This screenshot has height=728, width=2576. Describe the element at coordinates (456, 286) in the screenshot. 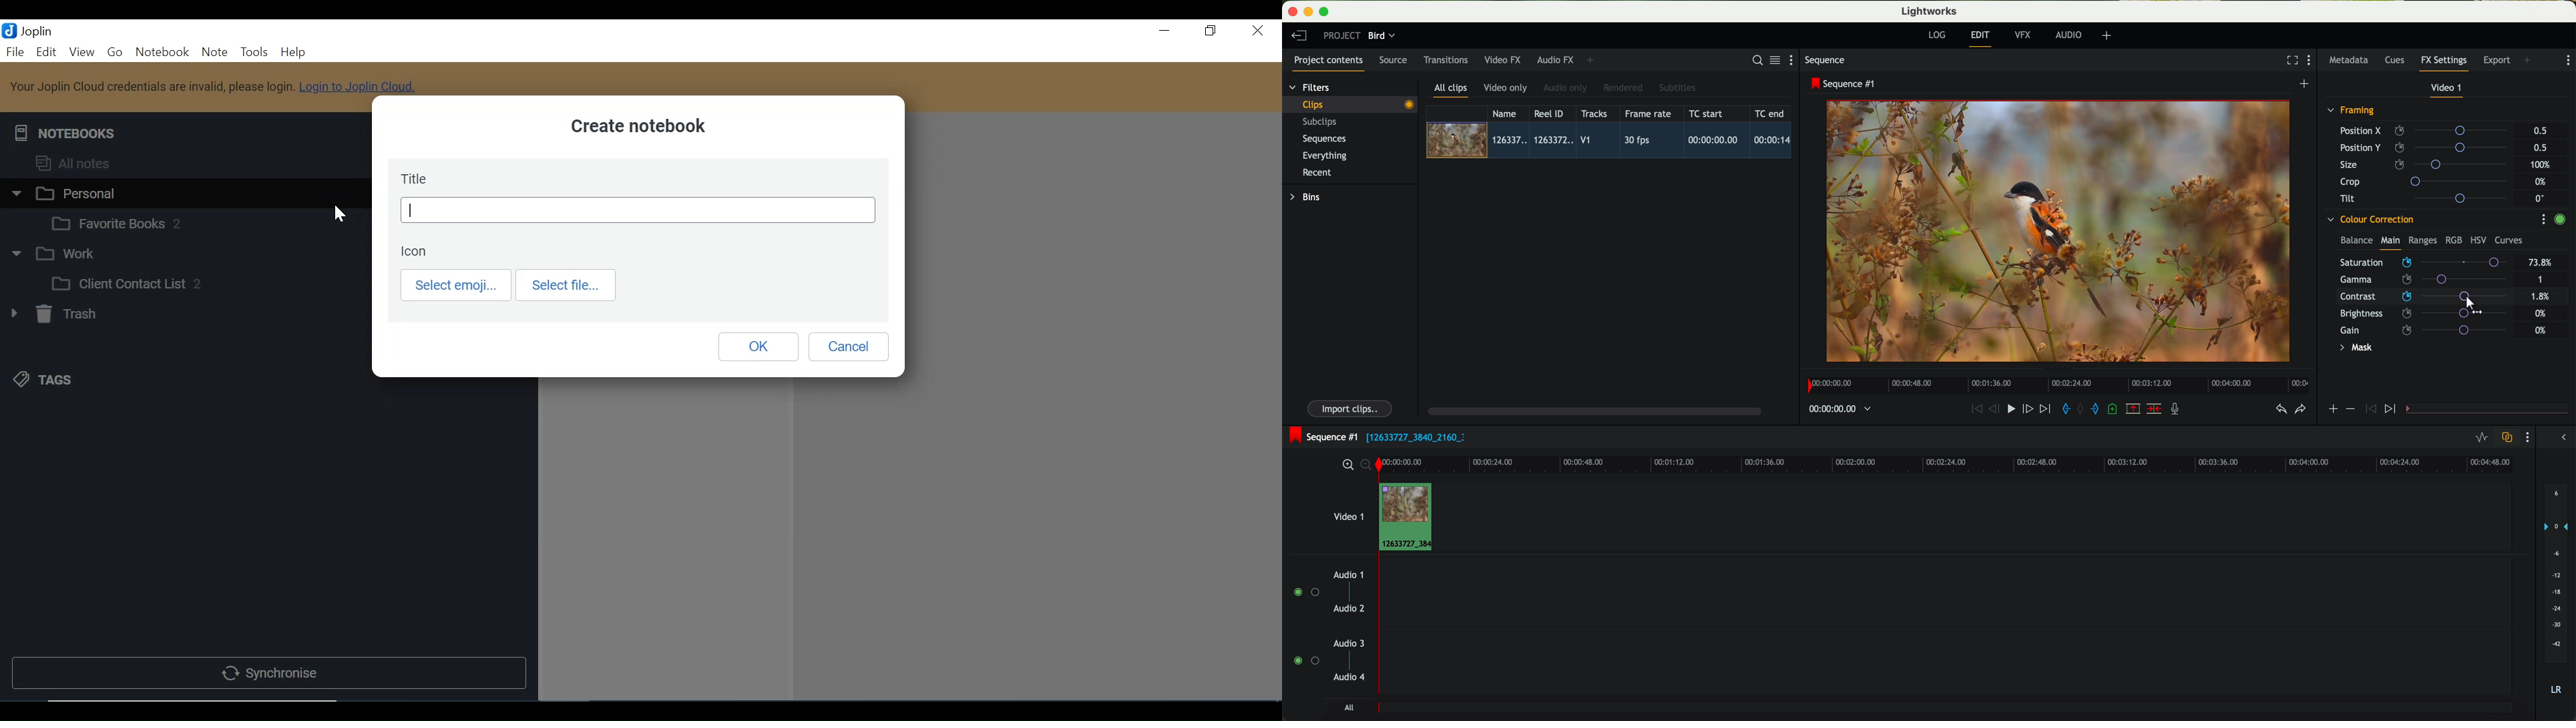

I see `Select emoji` at that location.